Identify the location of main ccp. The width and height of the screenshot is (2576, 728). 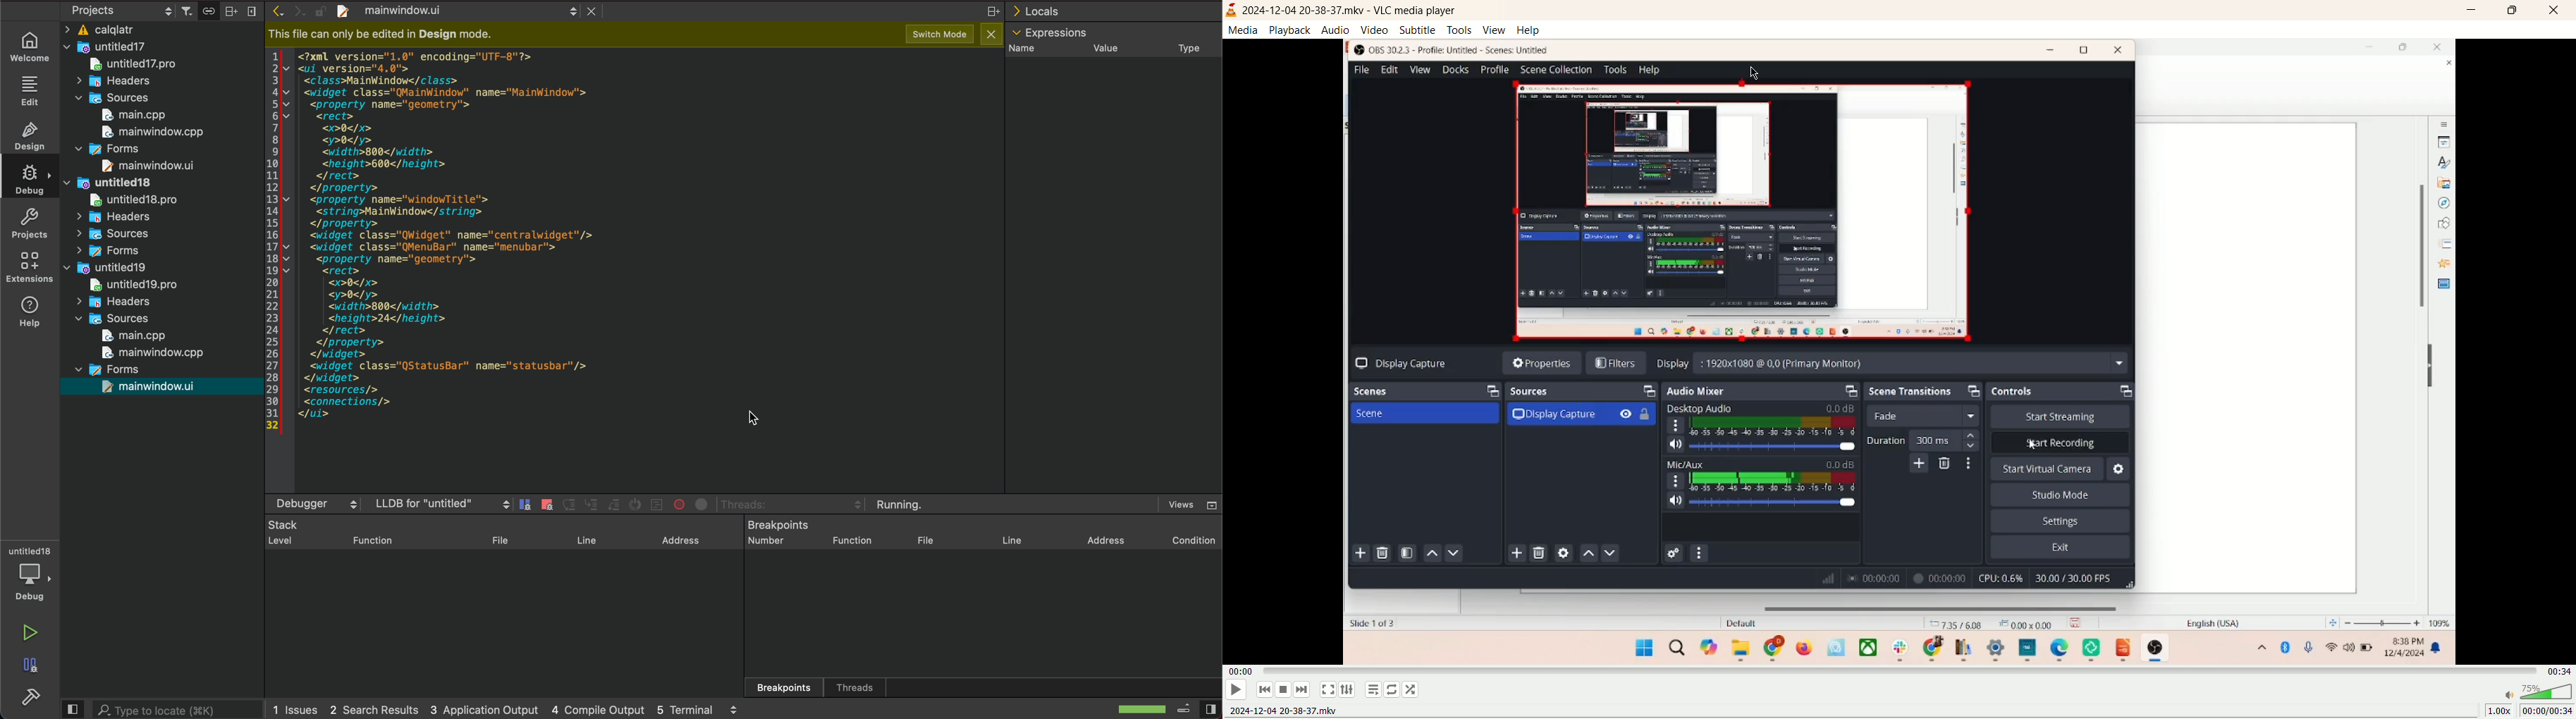
(141, 113).